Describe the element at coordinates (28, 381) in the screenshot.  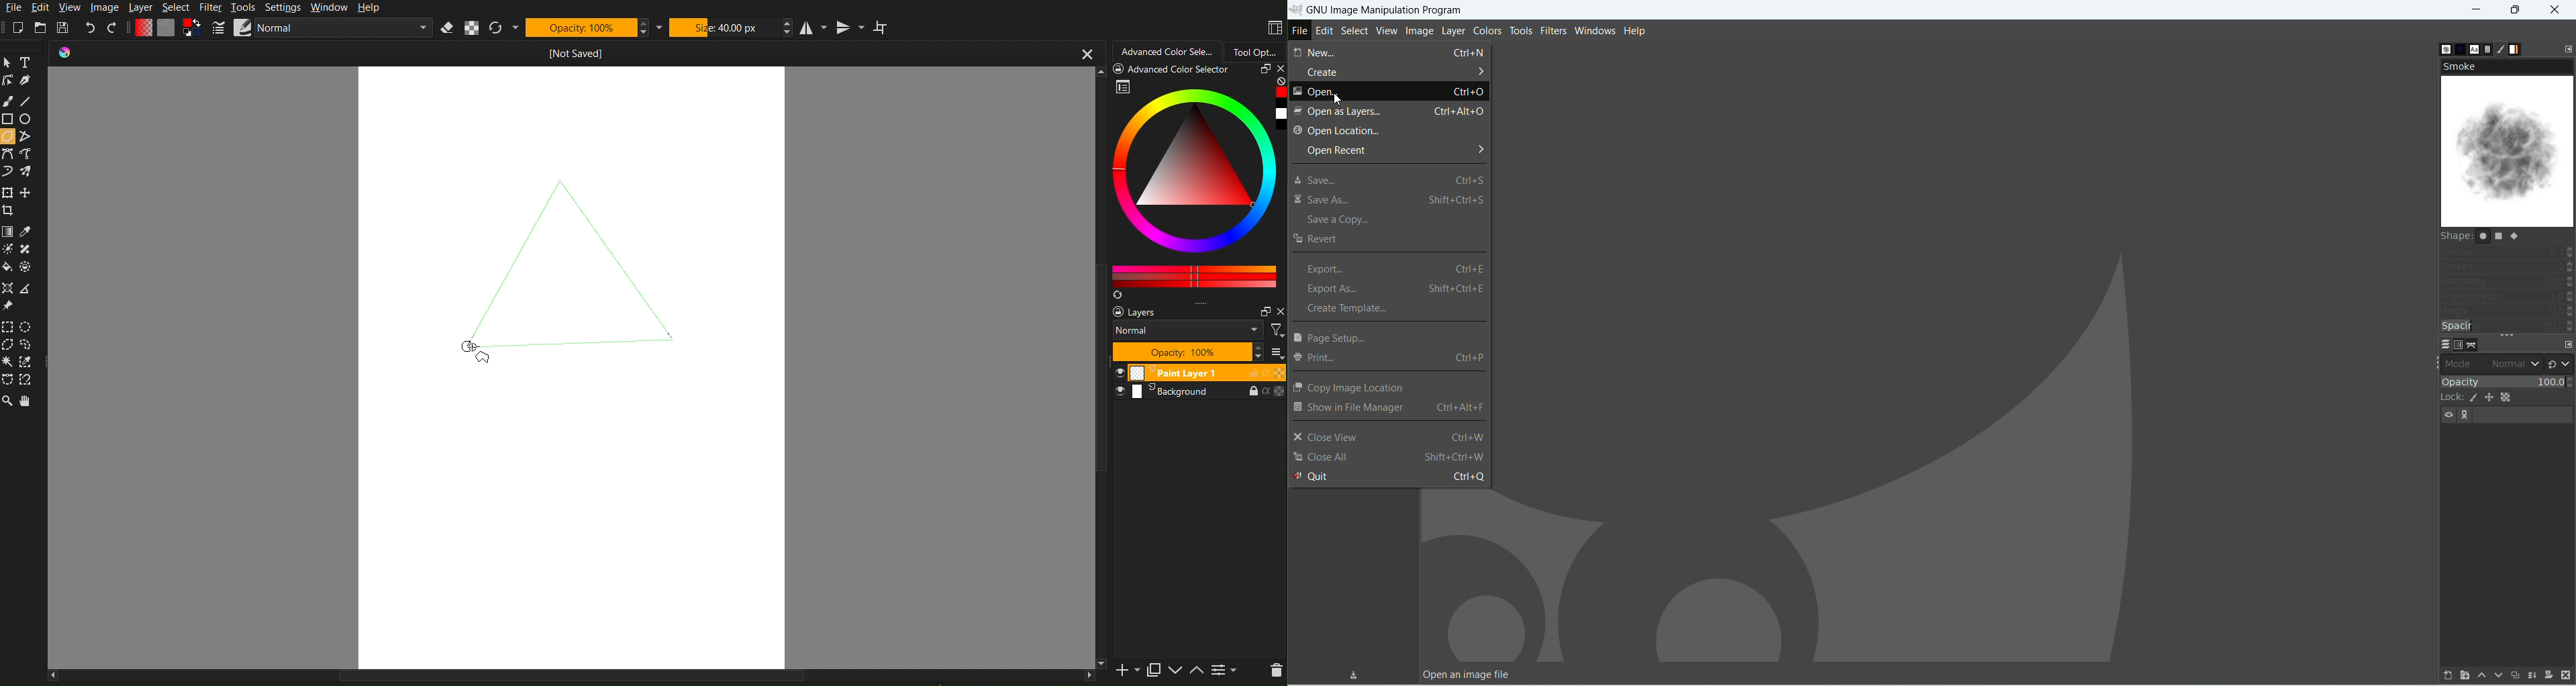
I see `magnetic curve Selection Tools` at that location.